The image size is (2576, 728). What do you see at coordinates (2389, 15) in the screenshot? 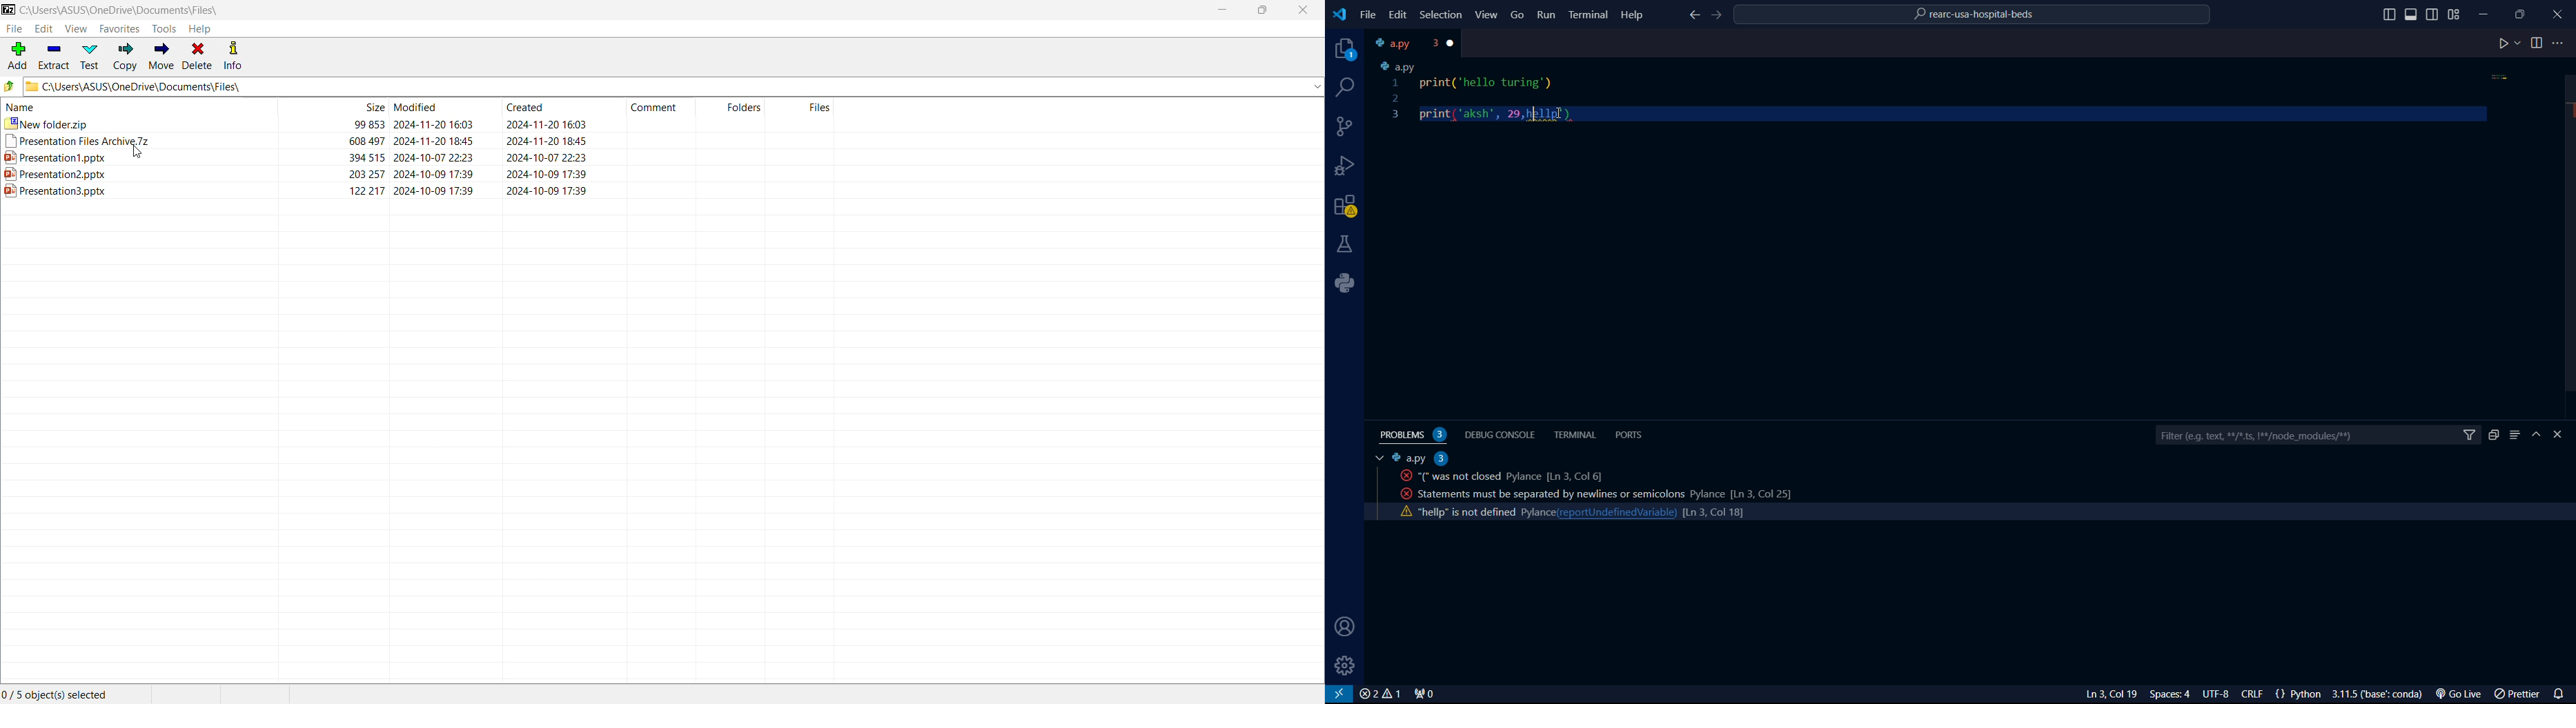
I see `toggle sidebar` at bounding box center [2389, 15].